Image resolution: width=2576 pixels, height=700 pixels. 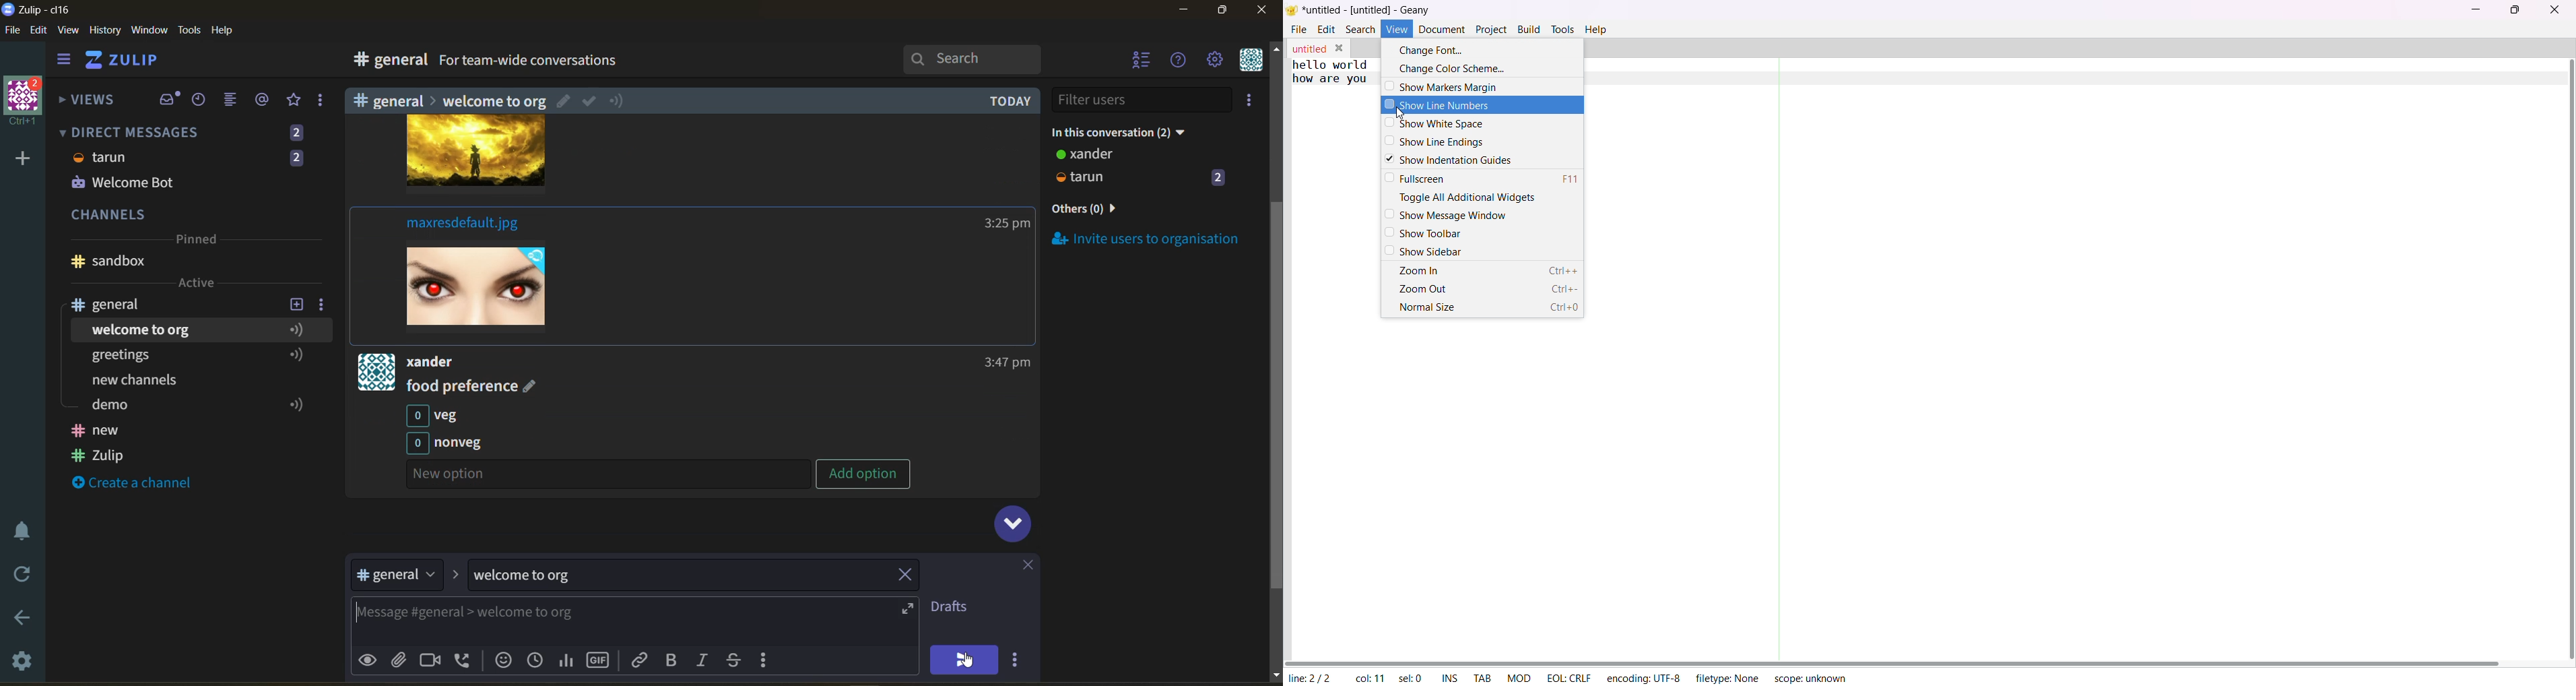 I want to click on go back, so click(x=21, y=618).